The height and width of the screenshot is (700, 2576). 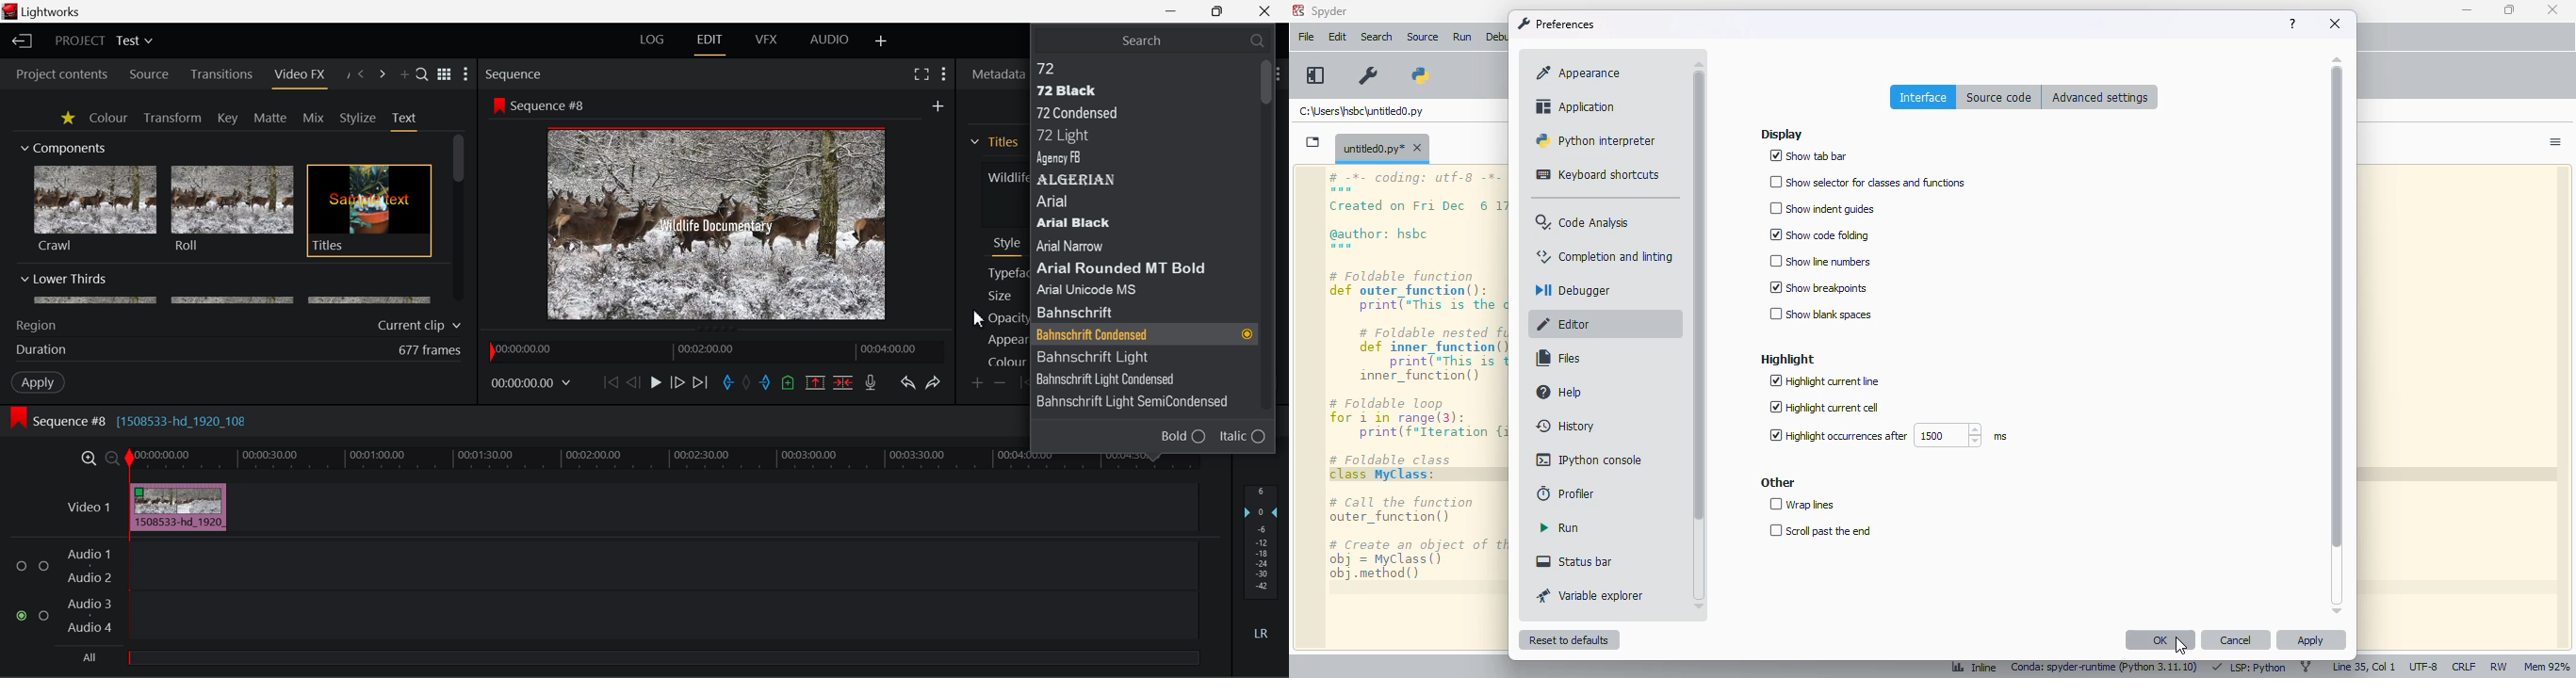 I want to click on Full Screen, so click(x=922, y=73).